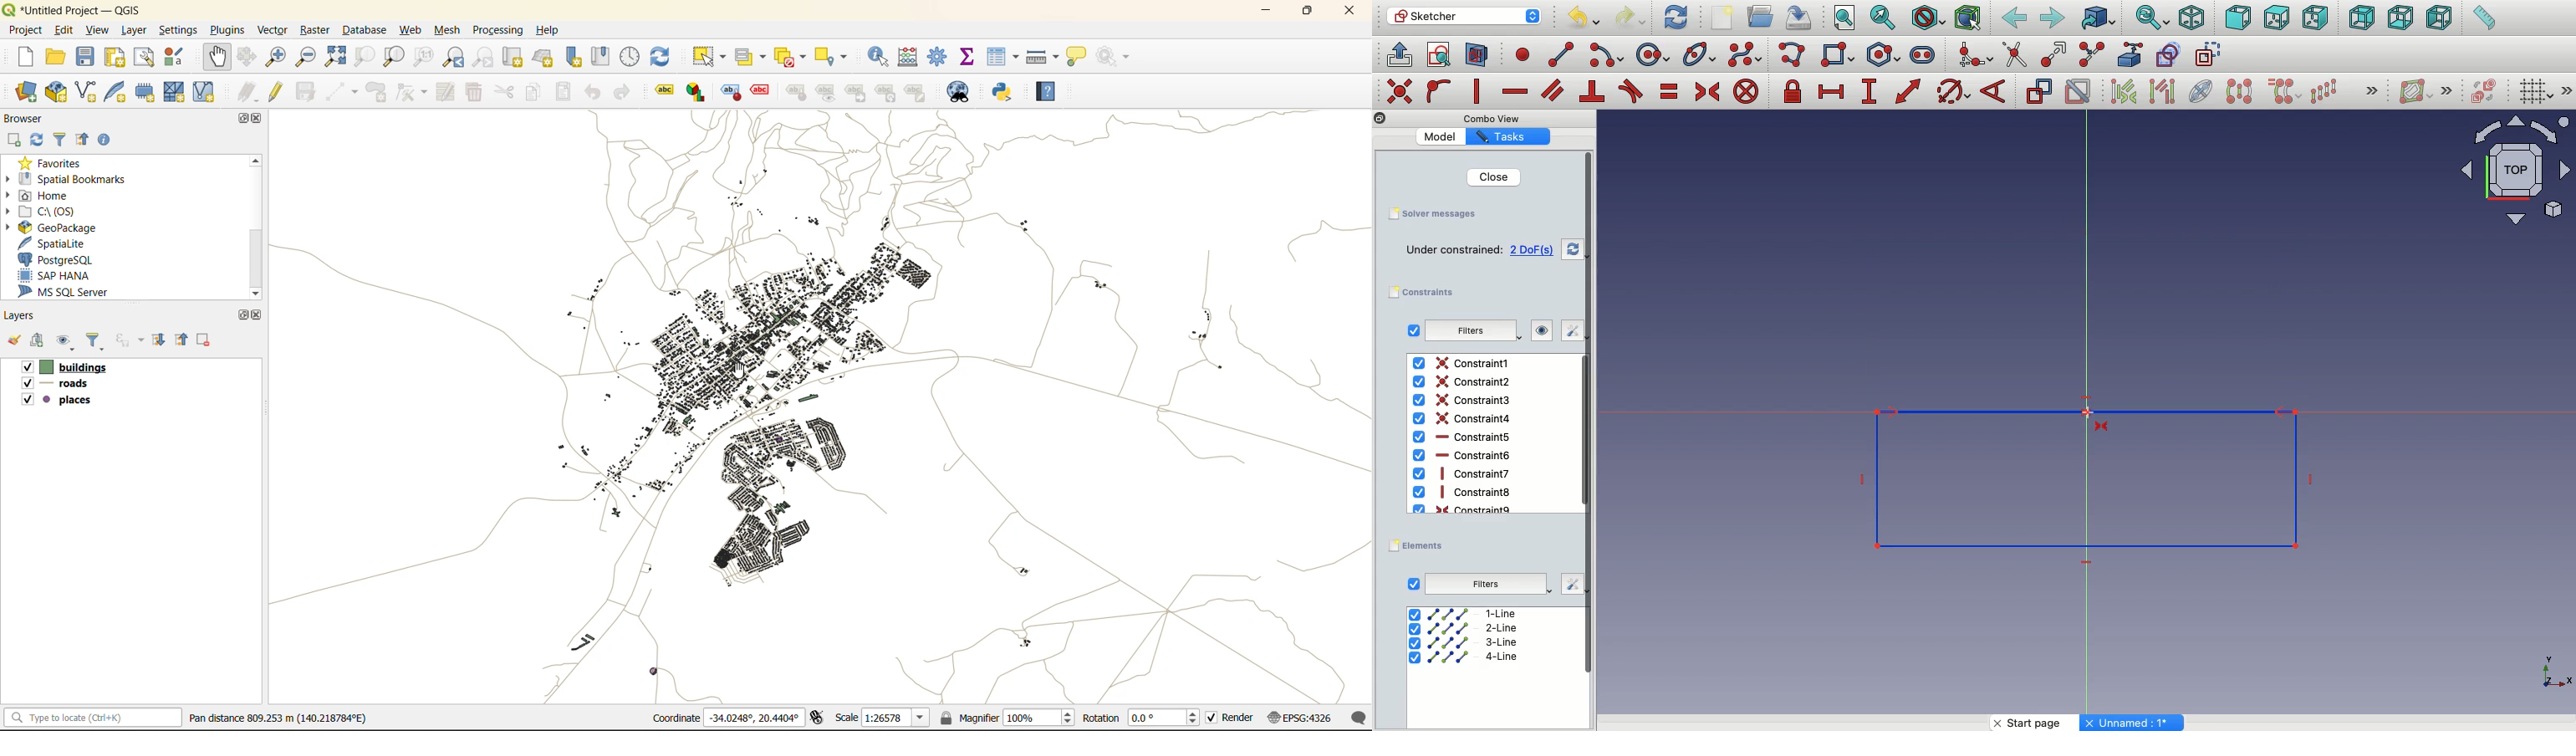 Image resolution: width=2576 pixels, height=756 pixels. What do you see at coordinates (765, 90) in the screenshot?
I see `Effect` at bounding box center [765, 90].